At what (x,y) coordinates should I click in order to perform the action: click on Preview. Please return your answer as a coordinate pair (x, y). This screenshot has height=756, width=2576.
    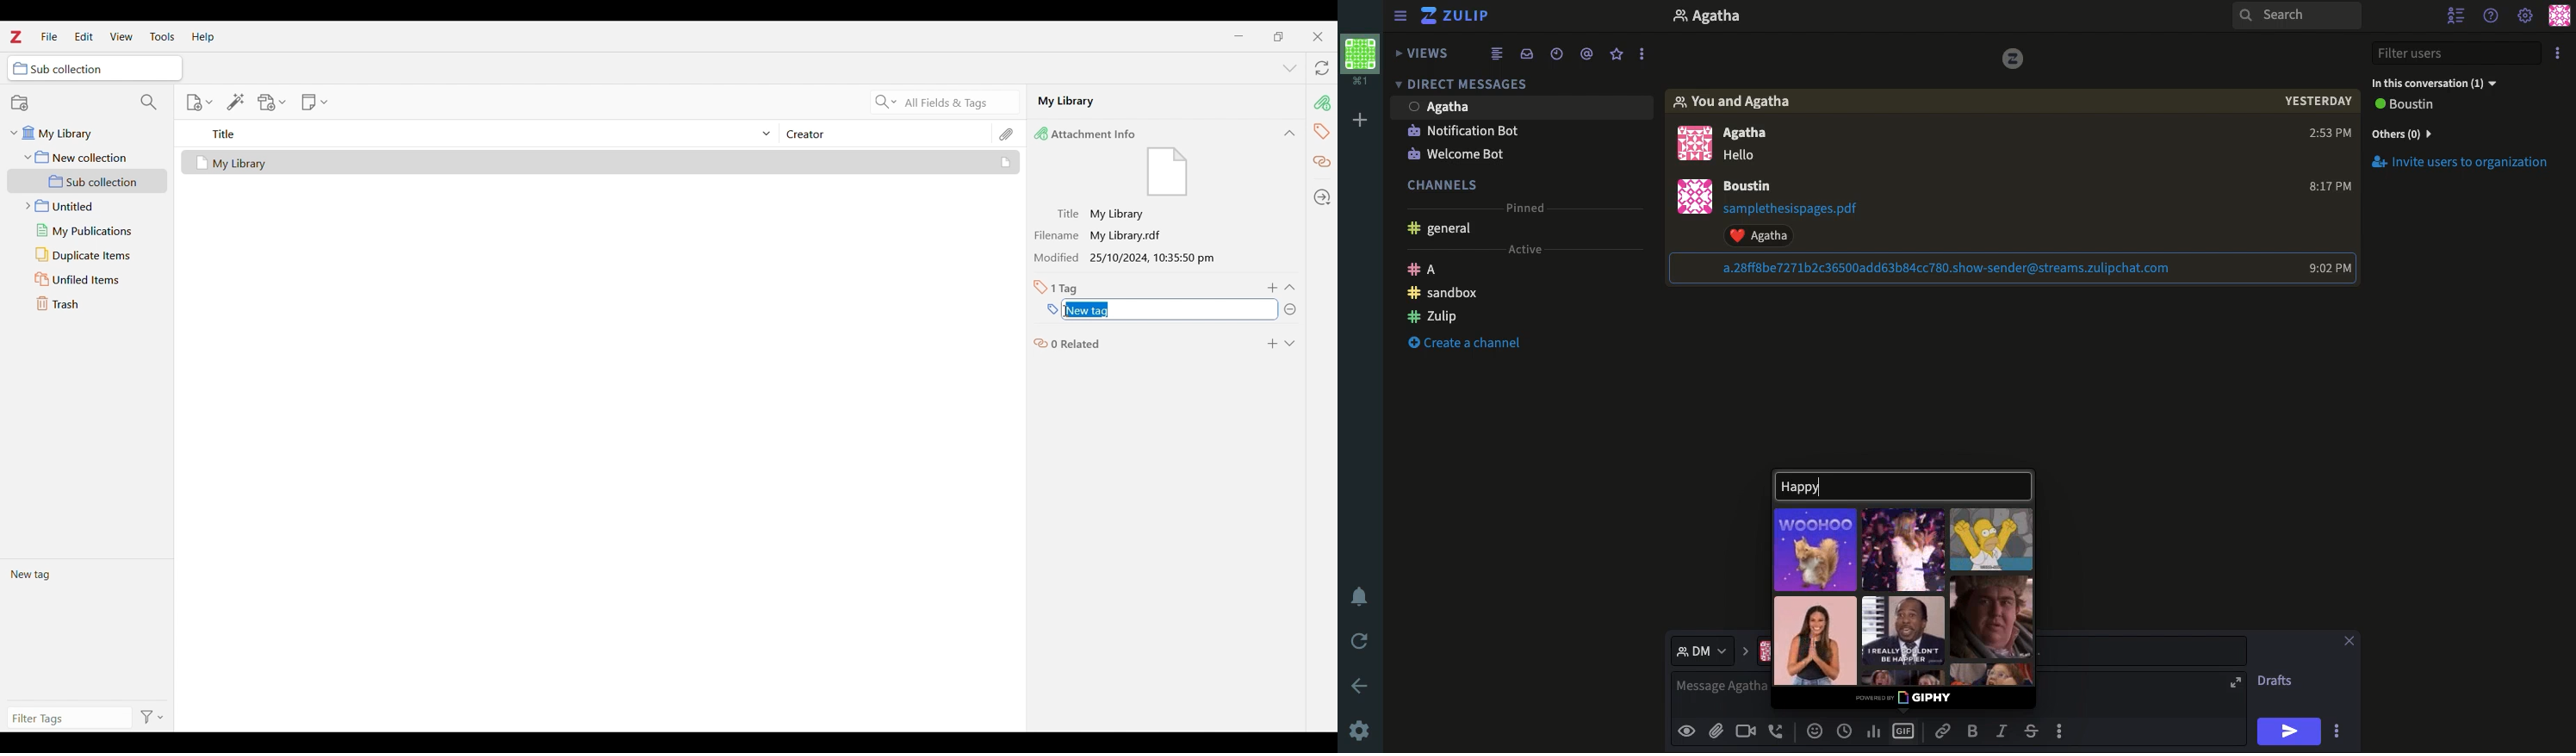
    Looking at the image, I should click on (1689, 731).